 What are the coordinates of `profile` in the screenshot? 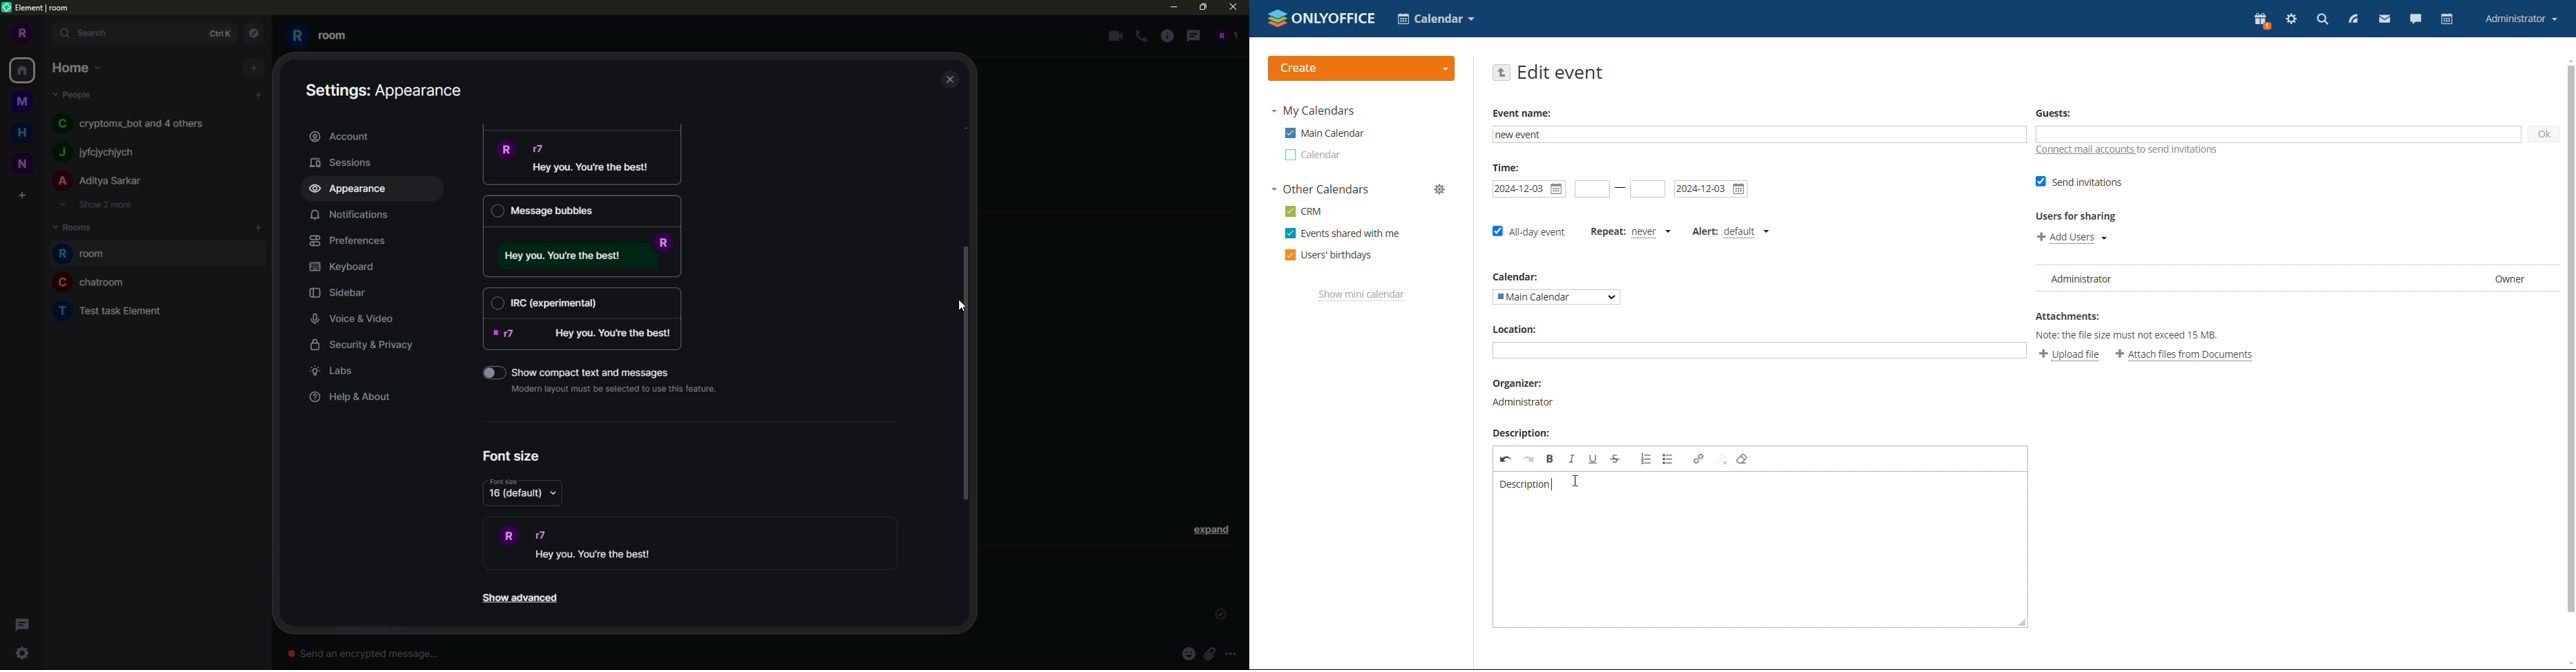 It's located at (20, 33).